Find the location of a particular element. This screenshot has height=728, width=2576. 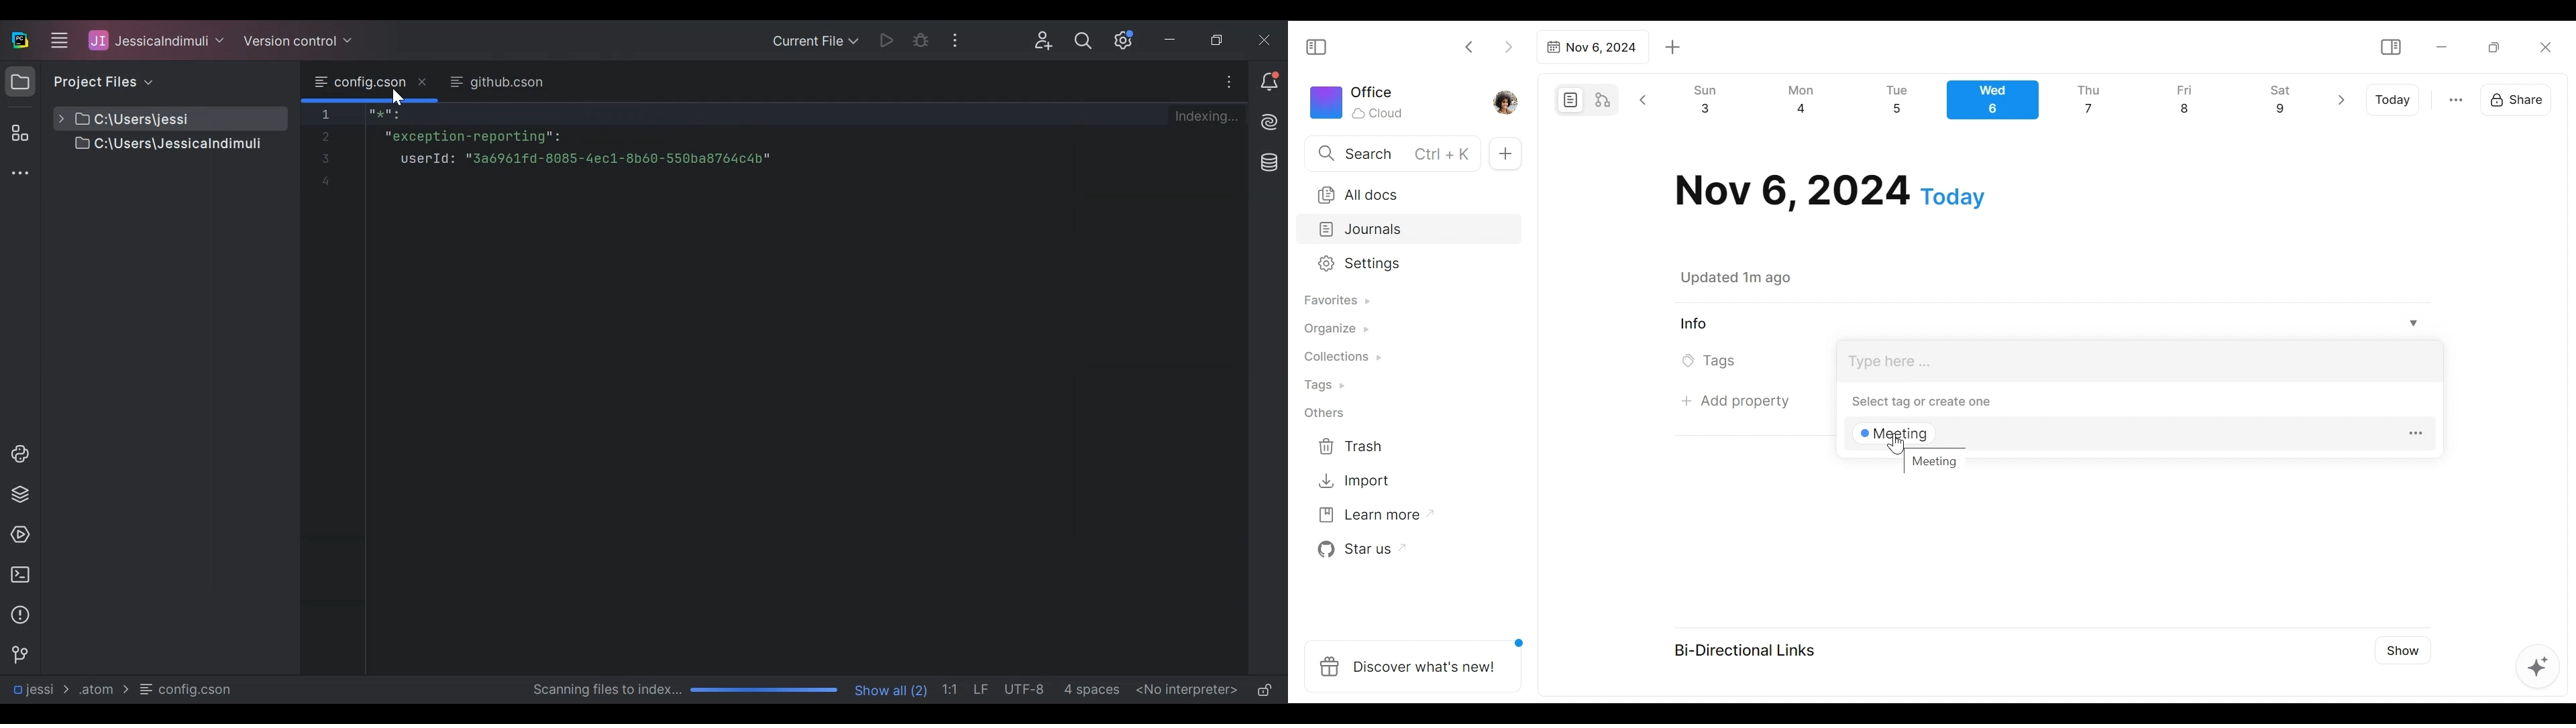

Date is located at coordinates (1830, 191).